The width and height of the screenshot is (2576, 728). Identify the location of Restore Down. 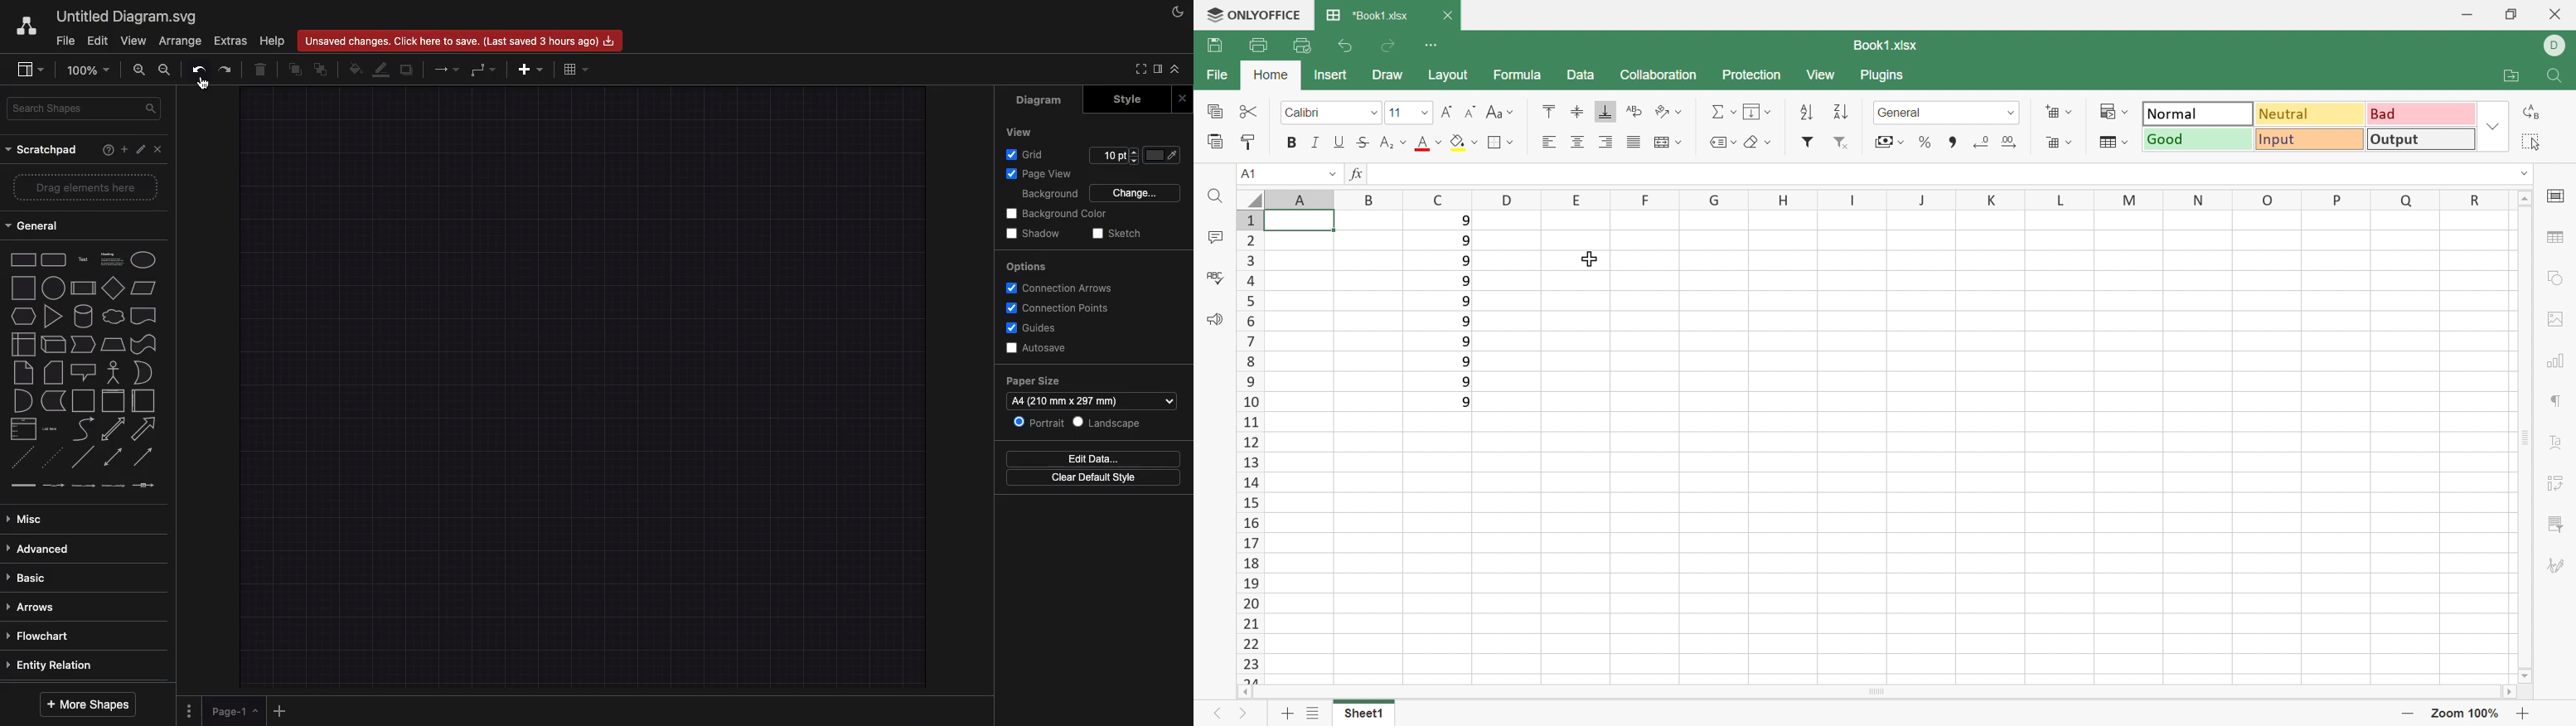
(2510, 12).